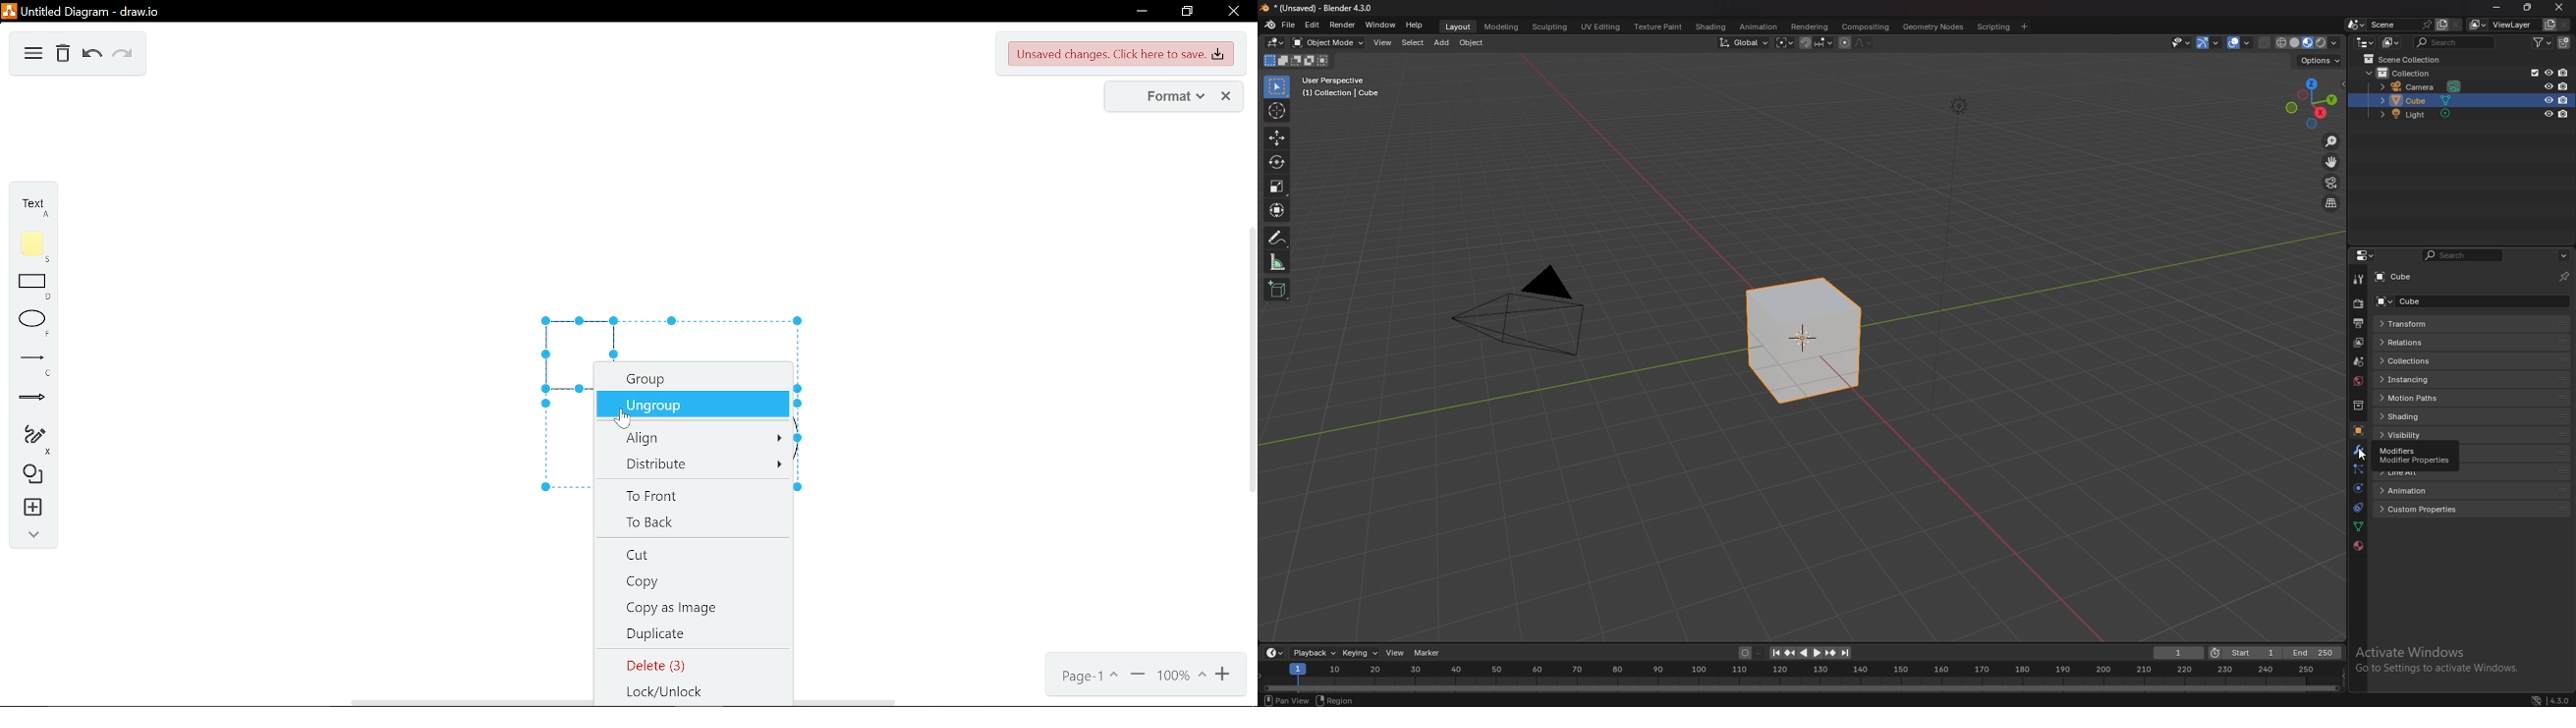 This screenshot has height=728, width=2576. I want to click on hide in viewport, so click(2548, 86).